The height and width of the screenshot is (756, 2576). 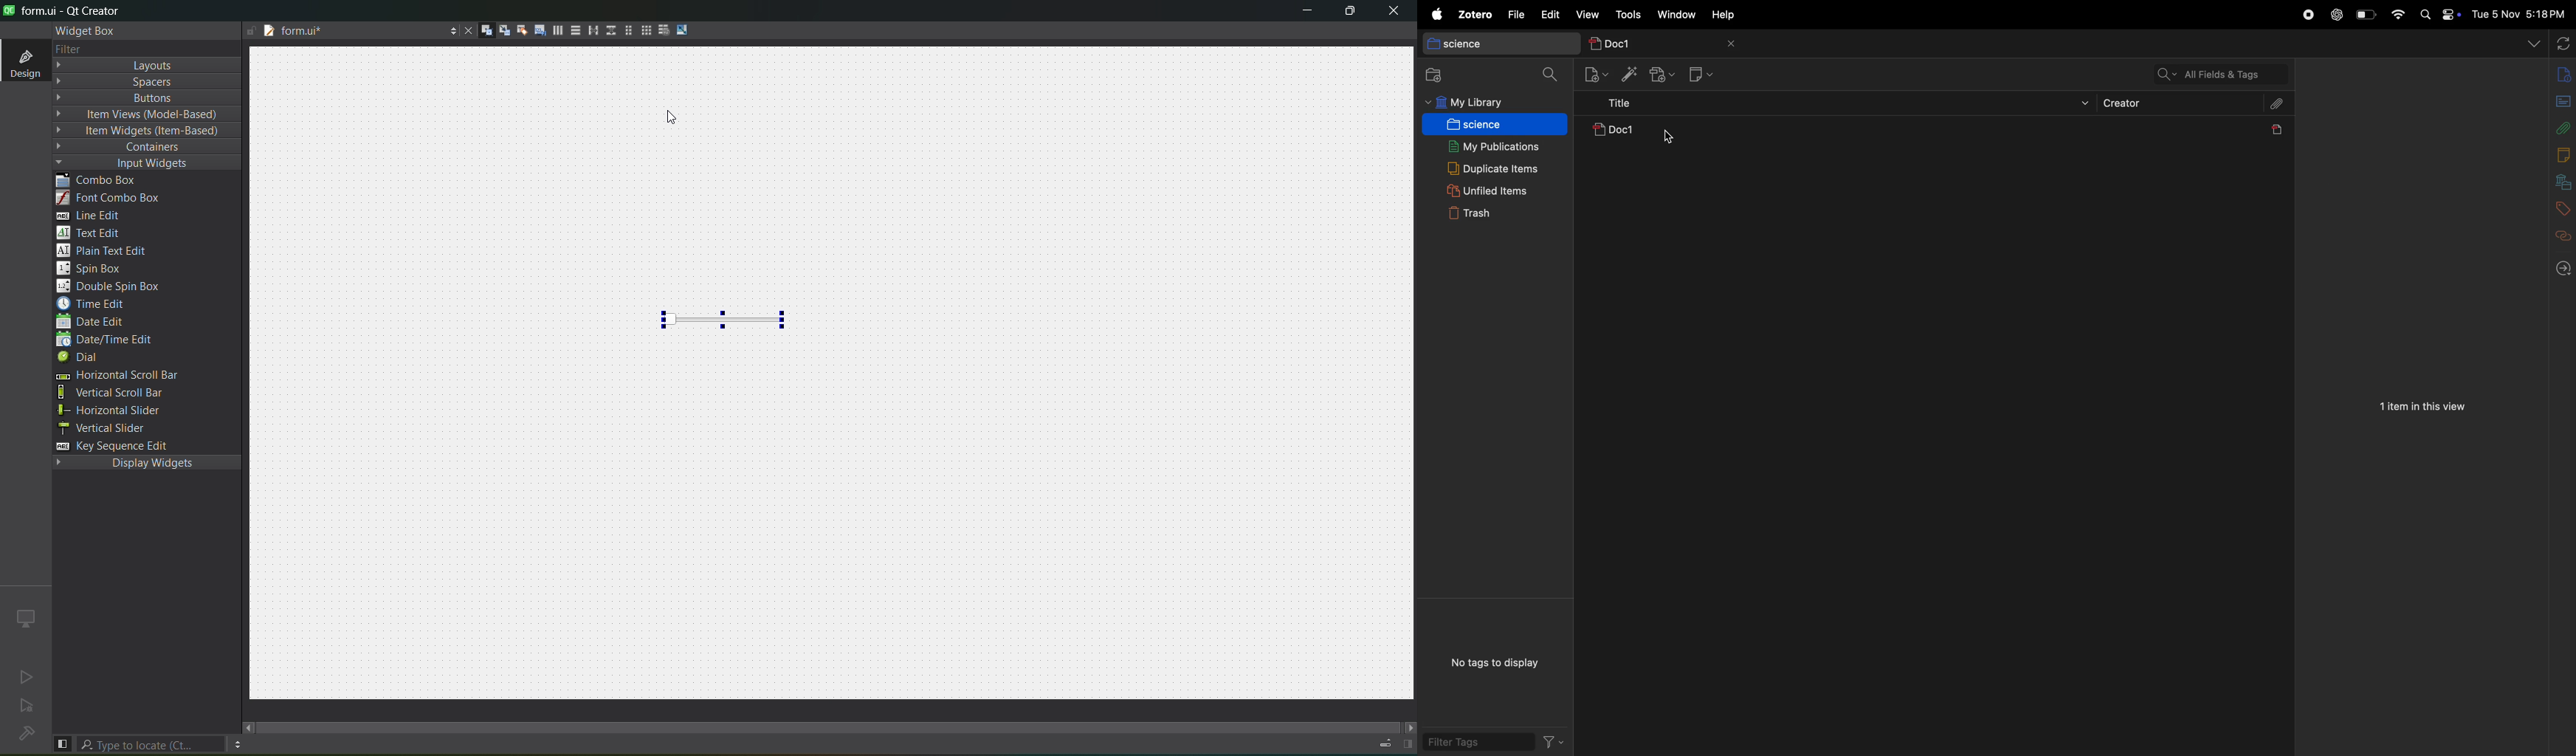 I want to click on close document, so click(x=466, y=30).